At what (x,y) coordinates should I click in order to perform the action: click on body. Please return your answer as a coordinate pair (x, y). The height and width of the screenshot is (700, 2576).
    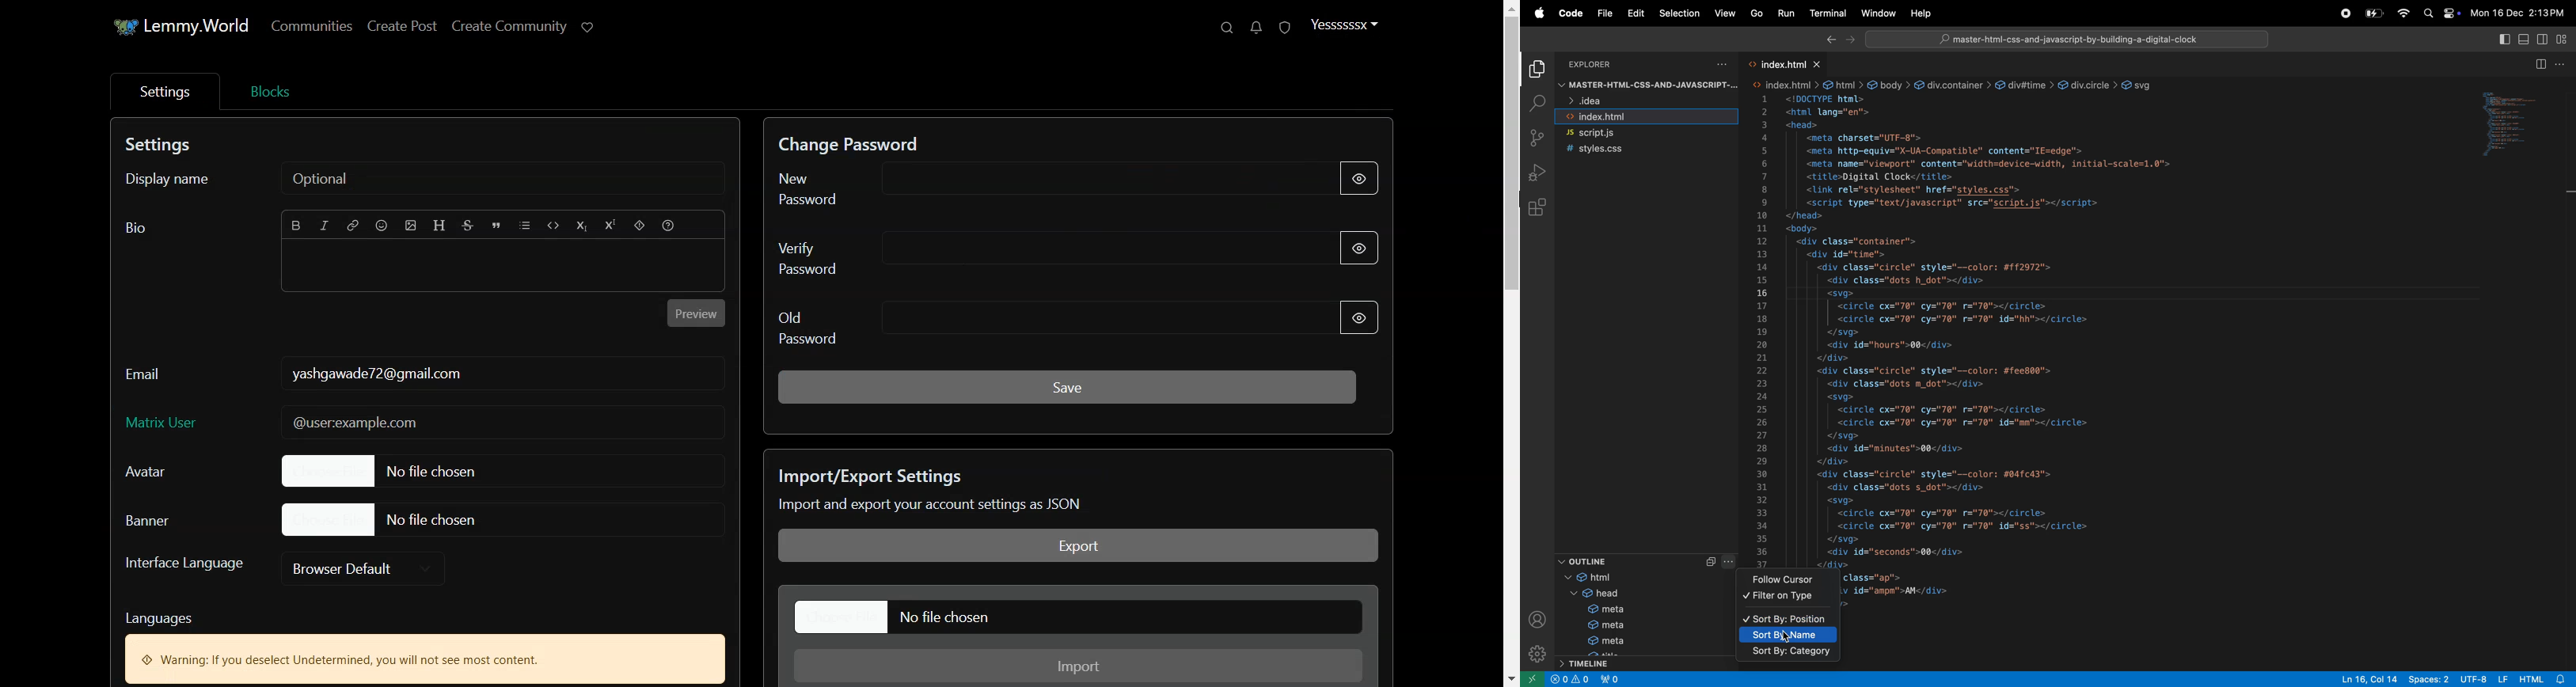
    Looking at the image, I should click on (1889, 86).